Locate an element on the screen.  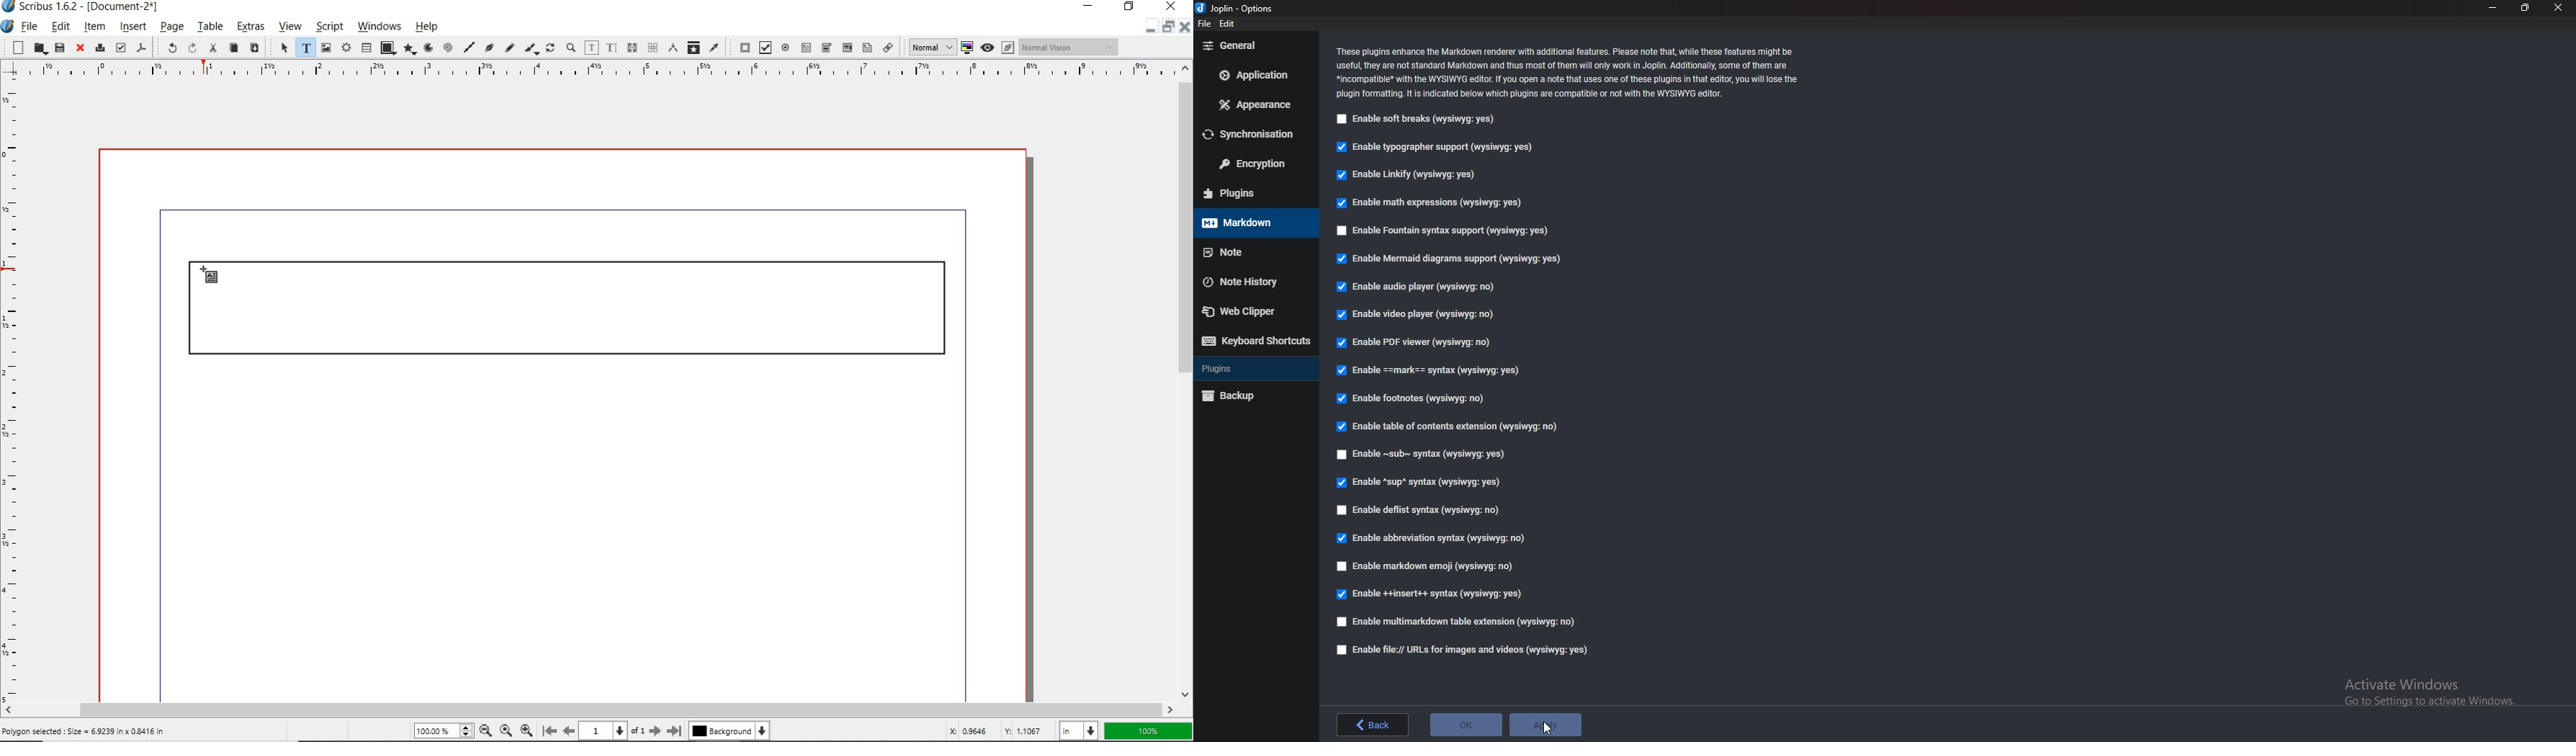
ruler is located at coordinates (591, 72).